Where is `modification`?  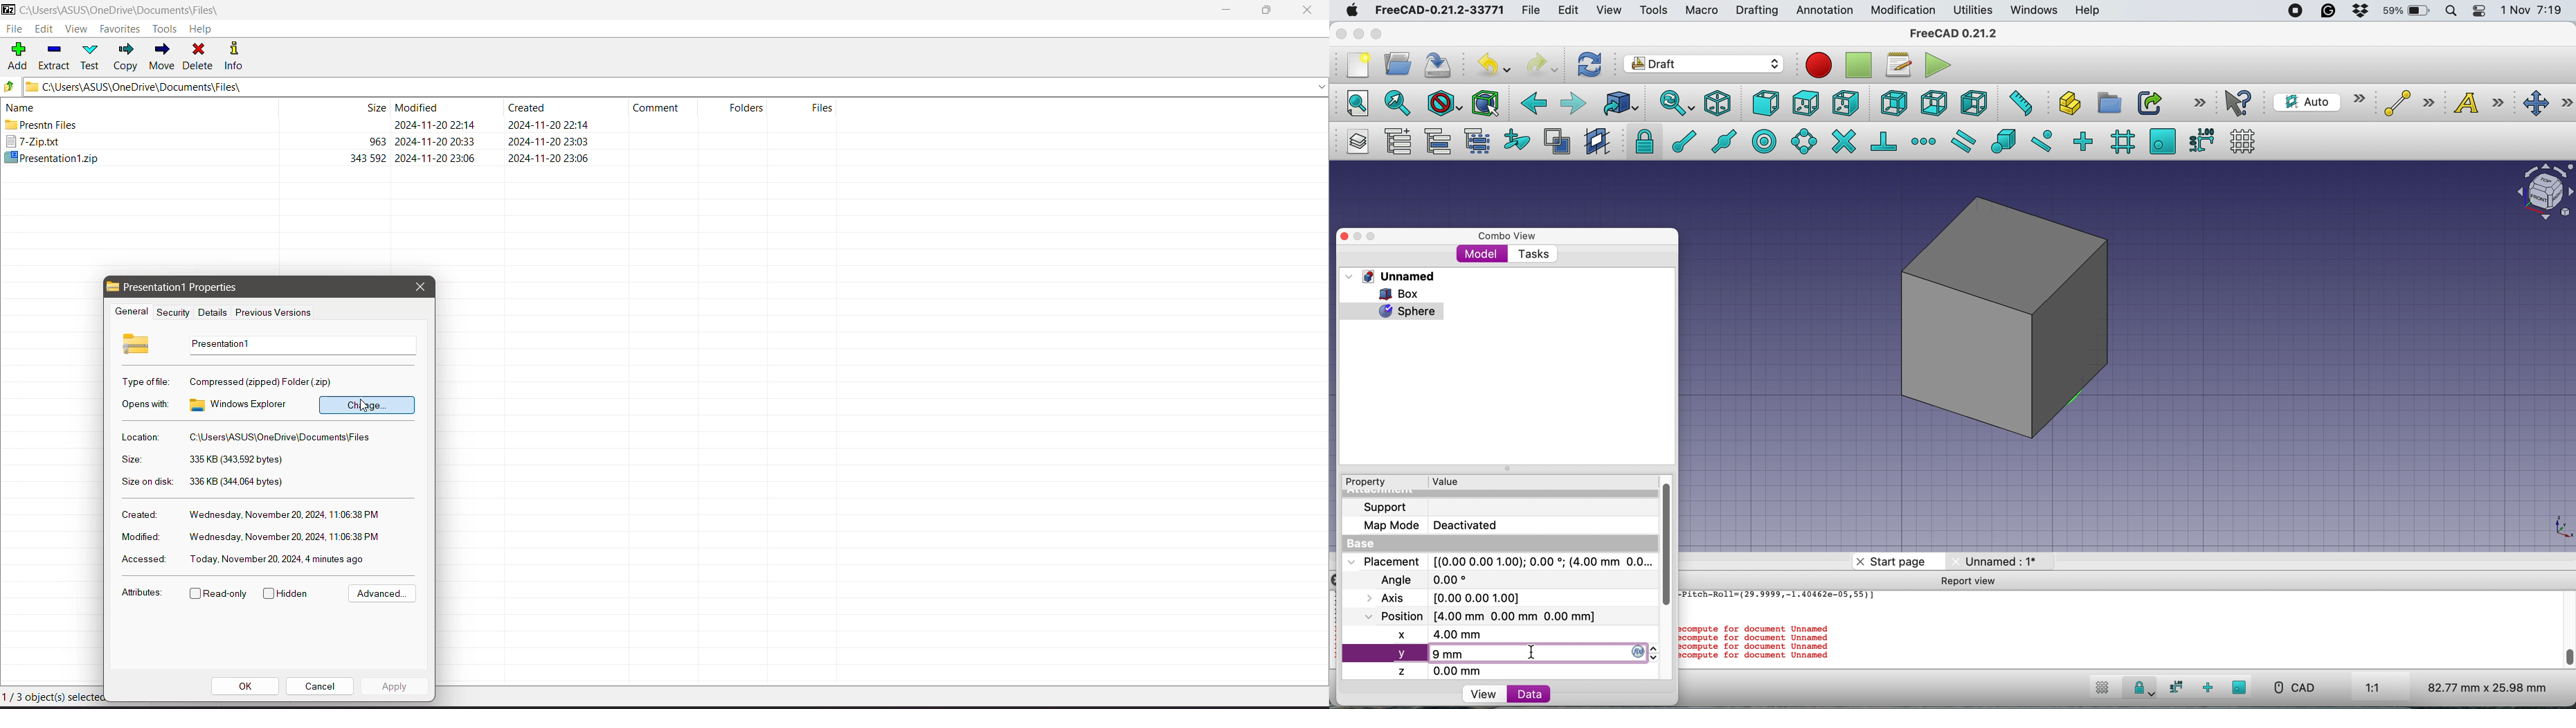 modification is located at coordinates (1902, 11).